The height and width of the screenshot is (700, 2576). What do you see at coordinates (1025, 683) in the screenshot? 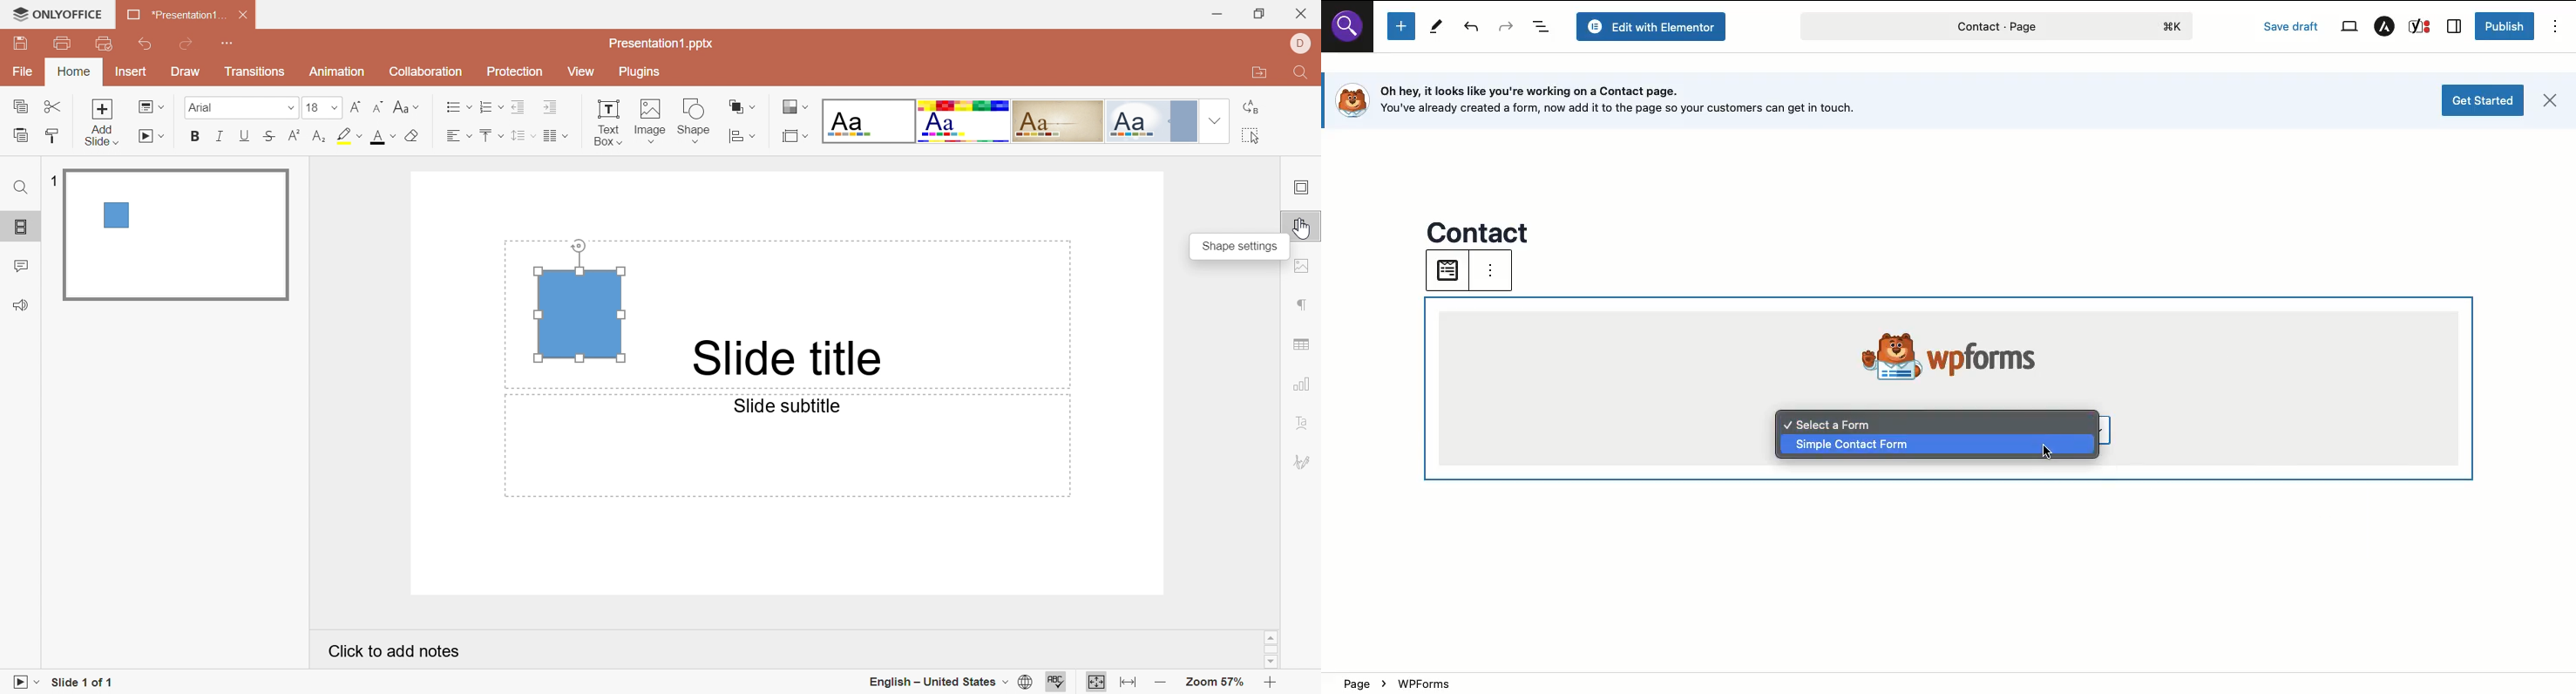
I see `SET DOCUMENT LANGUAGE` at bounding box center [1025, 683].